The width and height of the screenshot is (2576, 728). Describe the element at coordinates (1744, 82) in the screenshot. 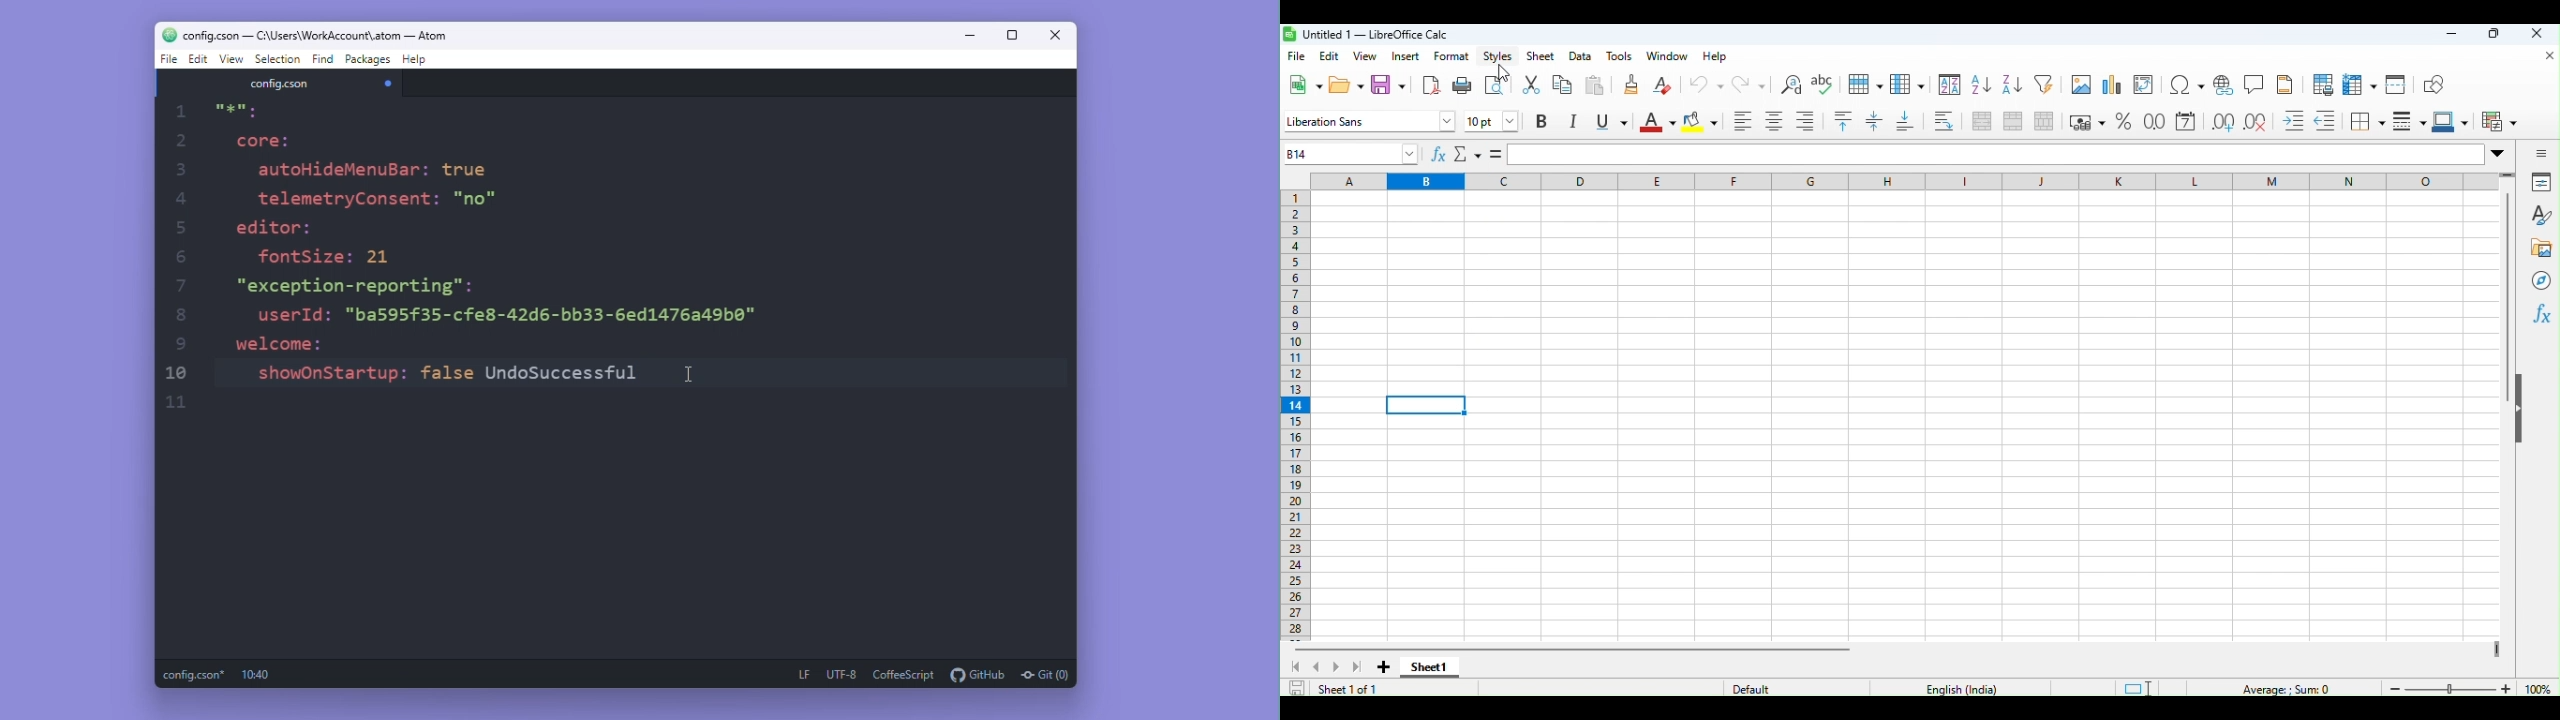

I see `redo red` at that location.